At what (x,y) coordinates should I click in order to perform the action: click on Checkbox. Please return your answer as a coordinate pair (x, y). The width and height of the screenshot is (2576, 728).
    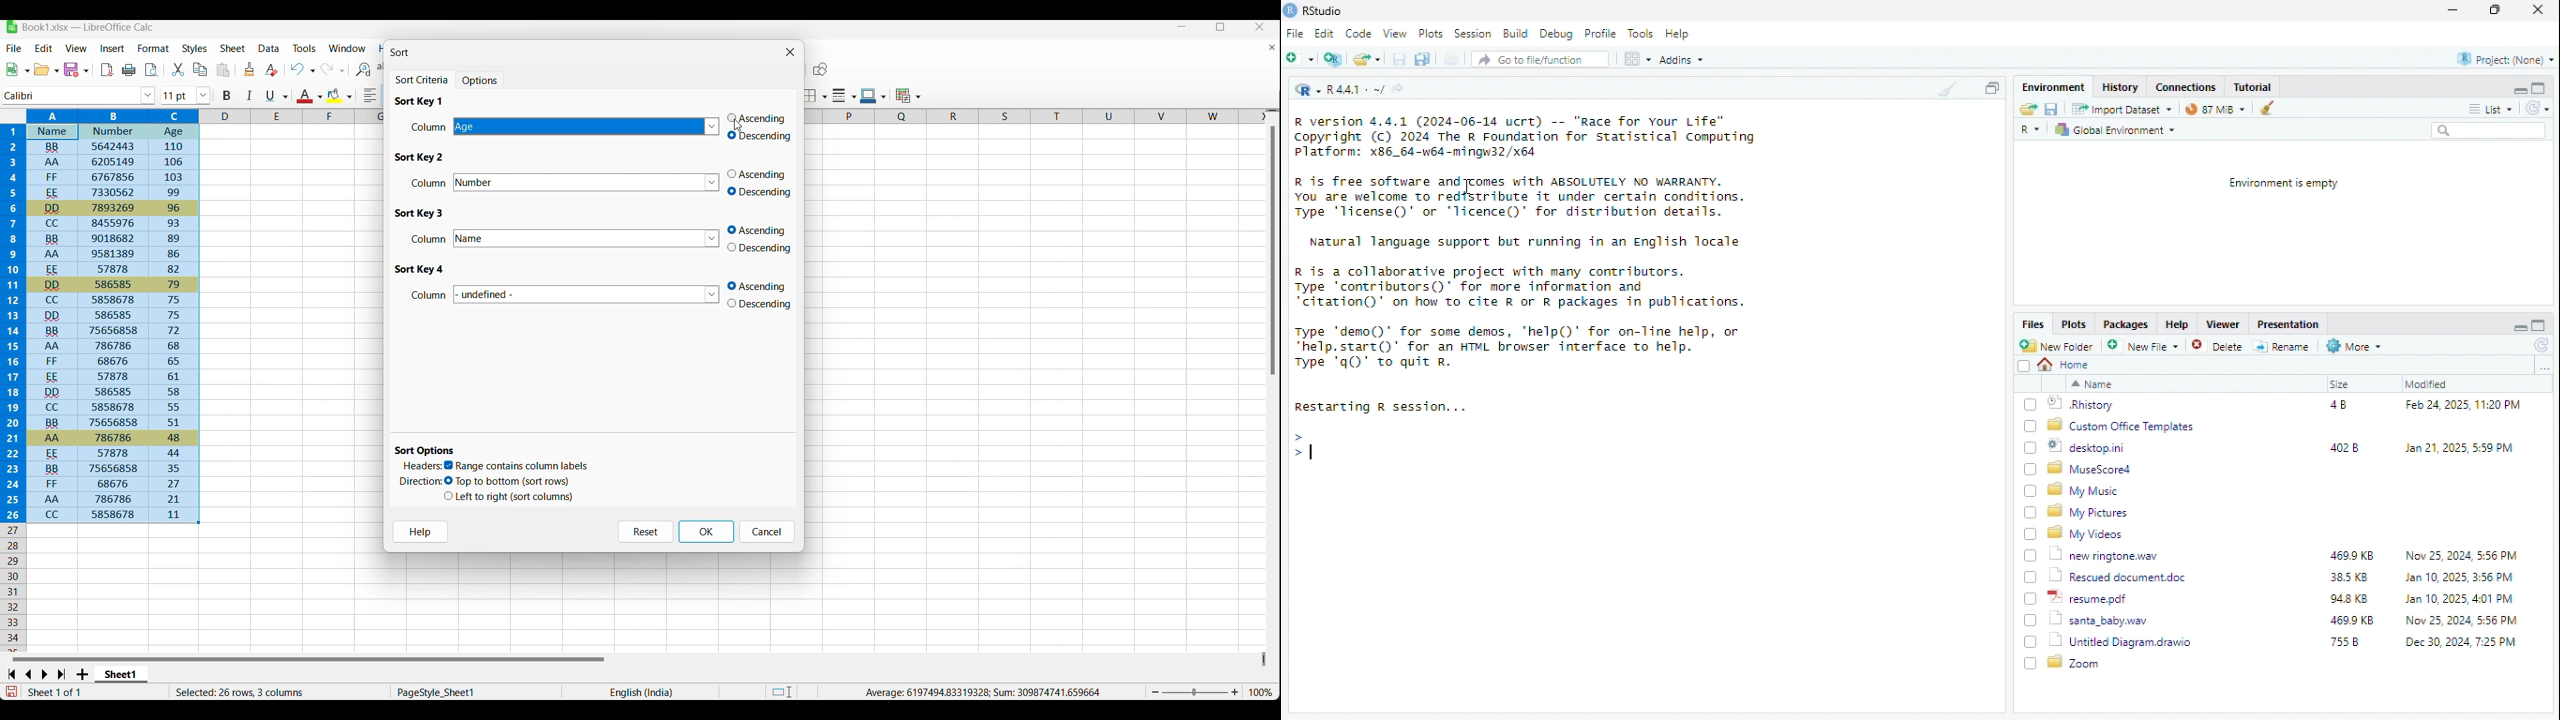
    Looking at the image, I should click on (2031, 404).